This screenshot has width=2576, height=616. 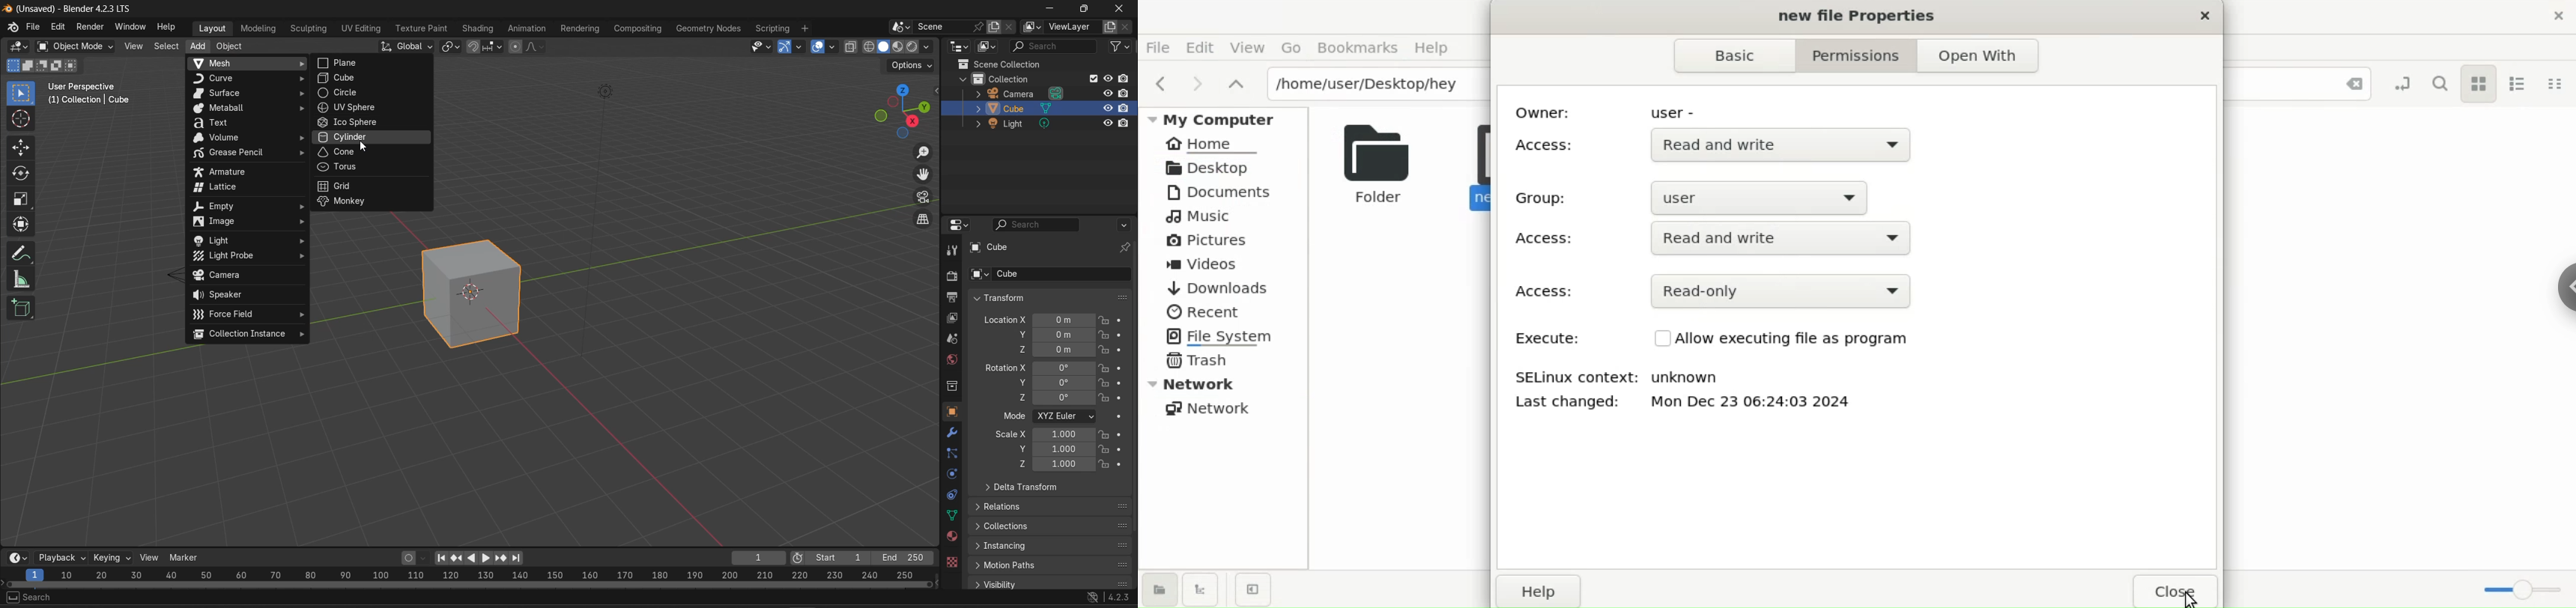 I want to click on disable in renders, so click(x=1126, y=108).